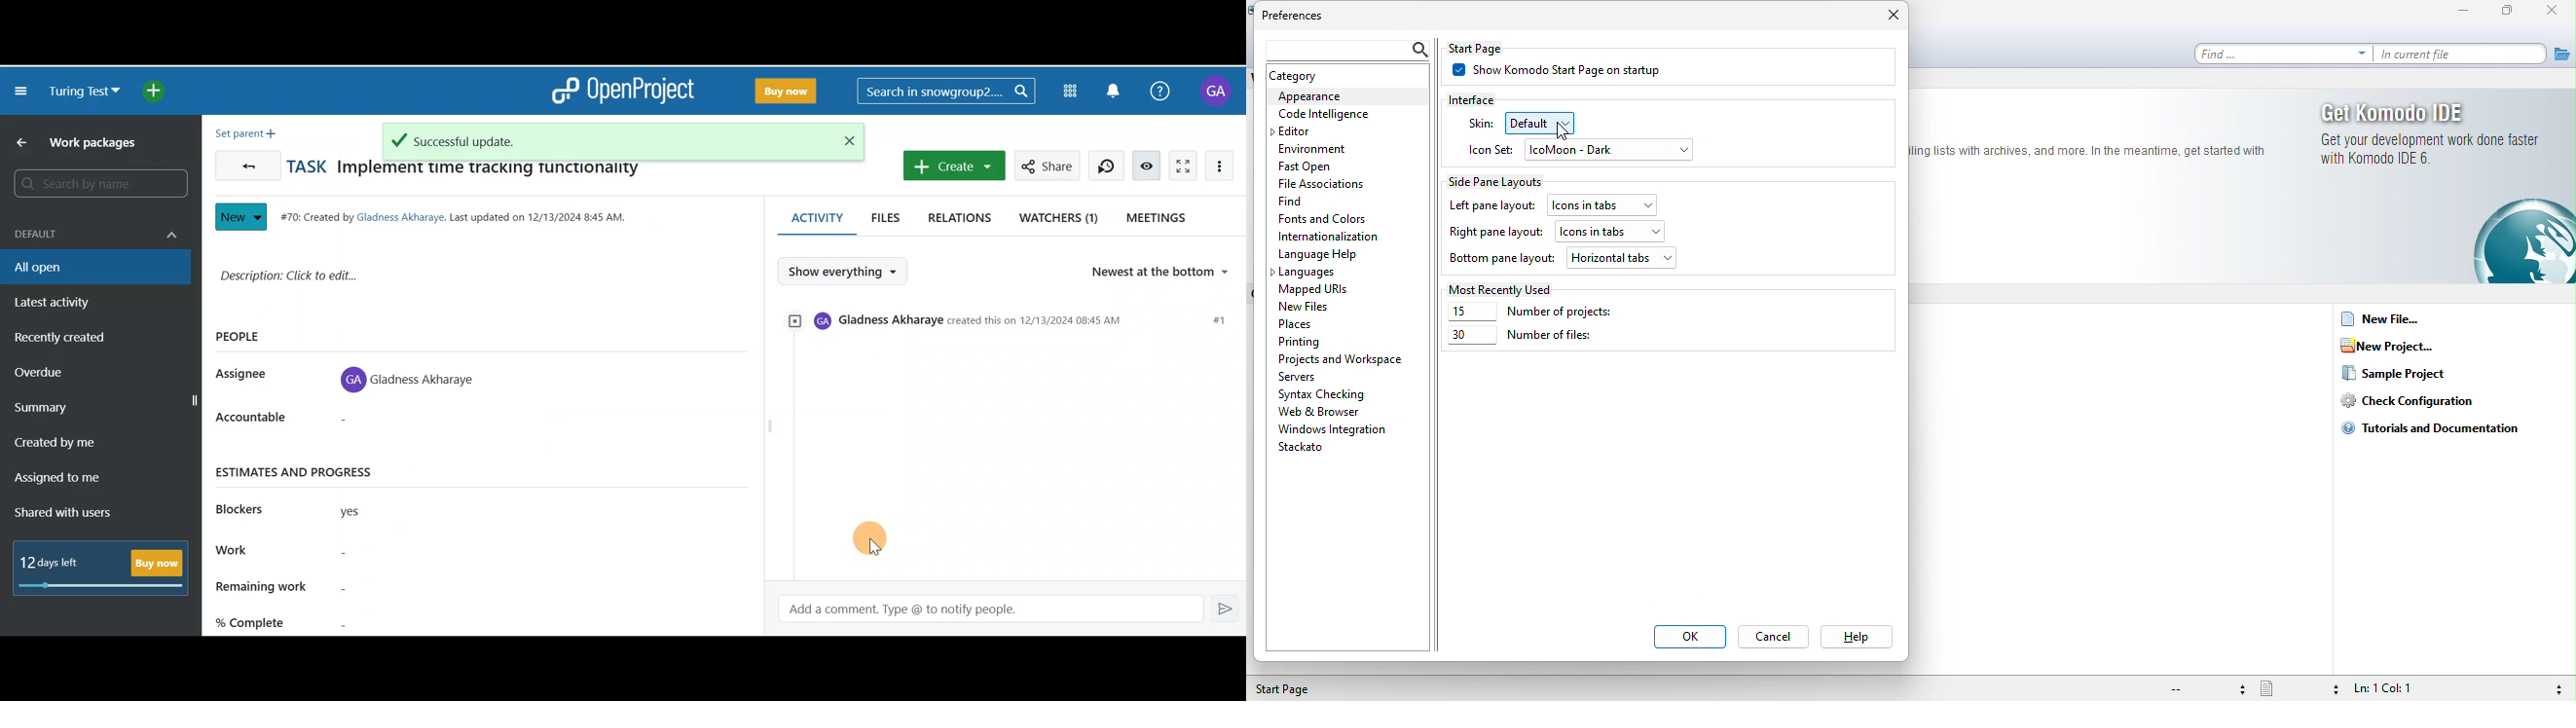 Image resolution: width=2576 pixels, height=728 pixels. Describe the element at coordinates (345, 588) in the screenshot. I see `Remaining work` at that location.